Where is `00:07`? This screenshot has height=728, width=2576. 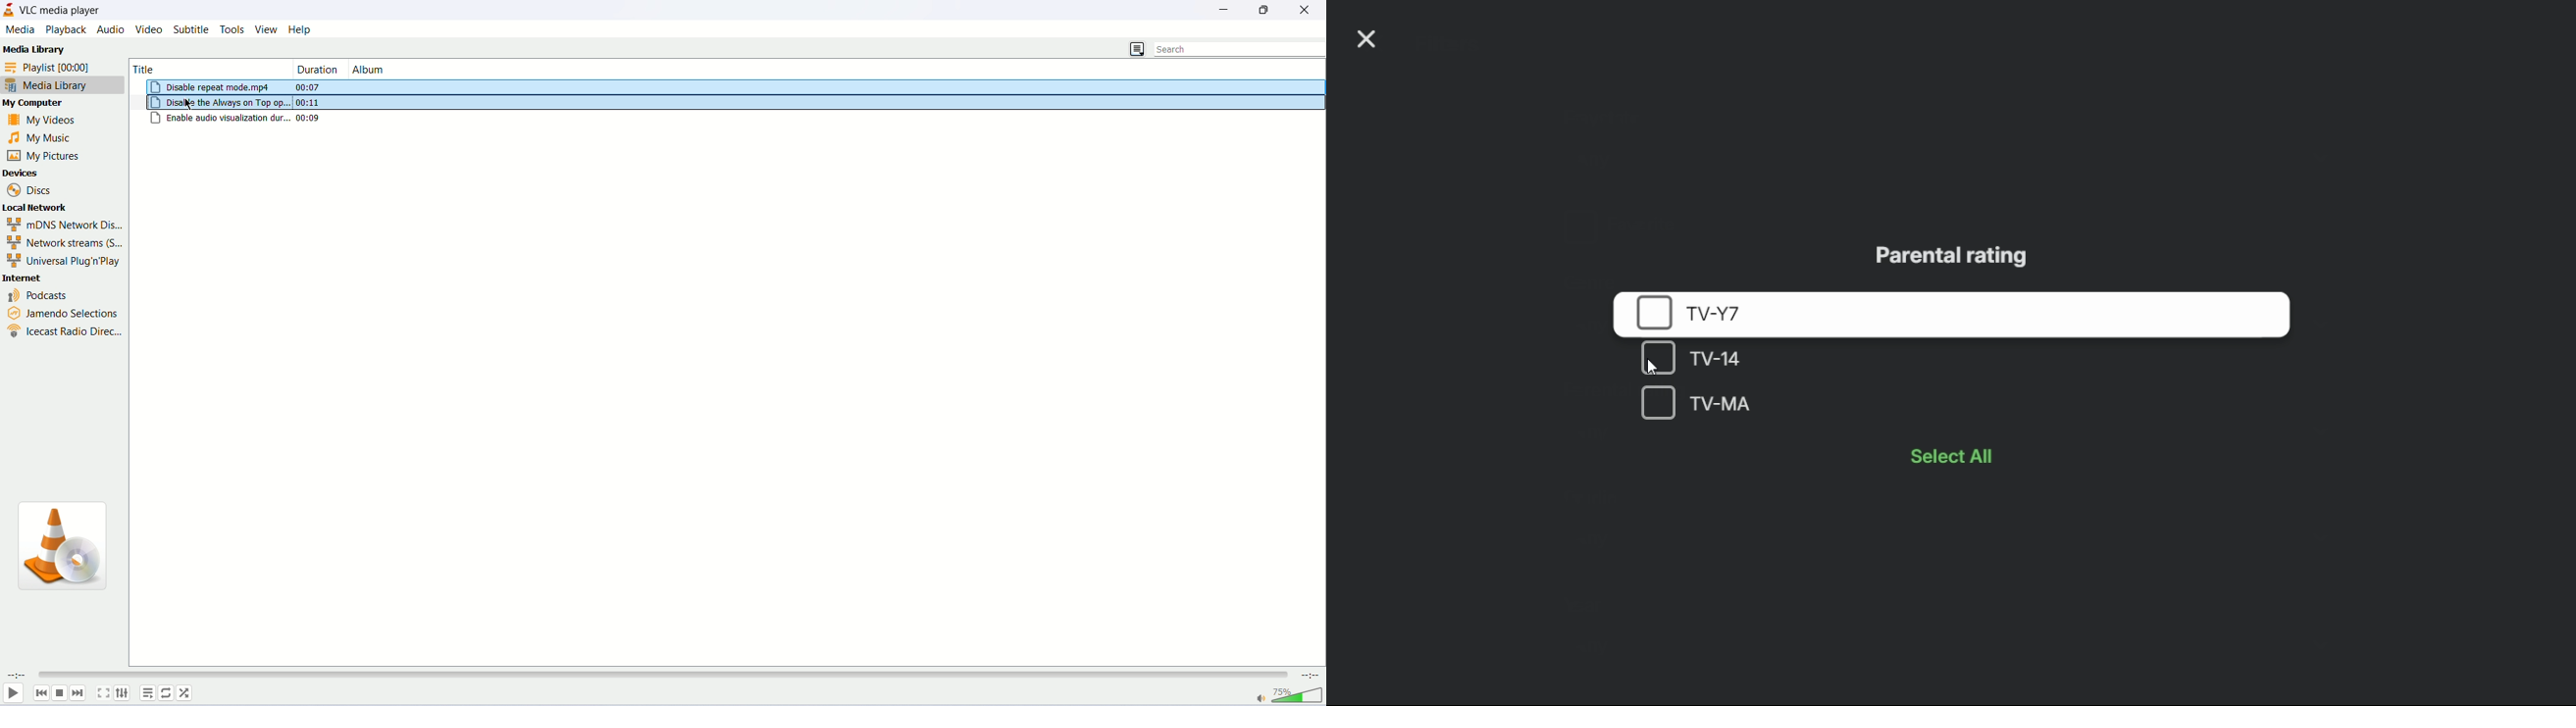
00:07 is located at coordinates (312, 87).